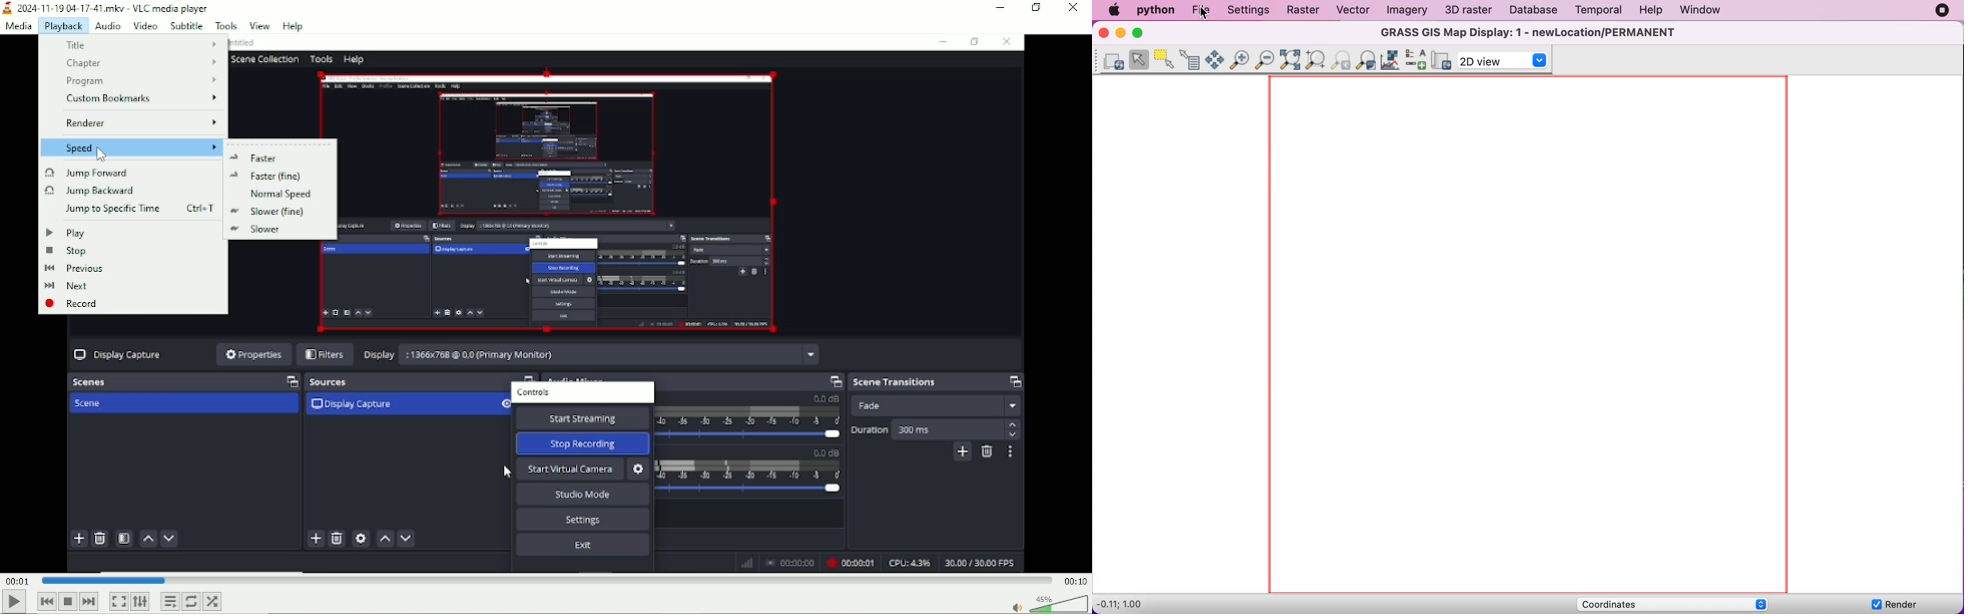  I want to click on normal speed, so click(277, 193).